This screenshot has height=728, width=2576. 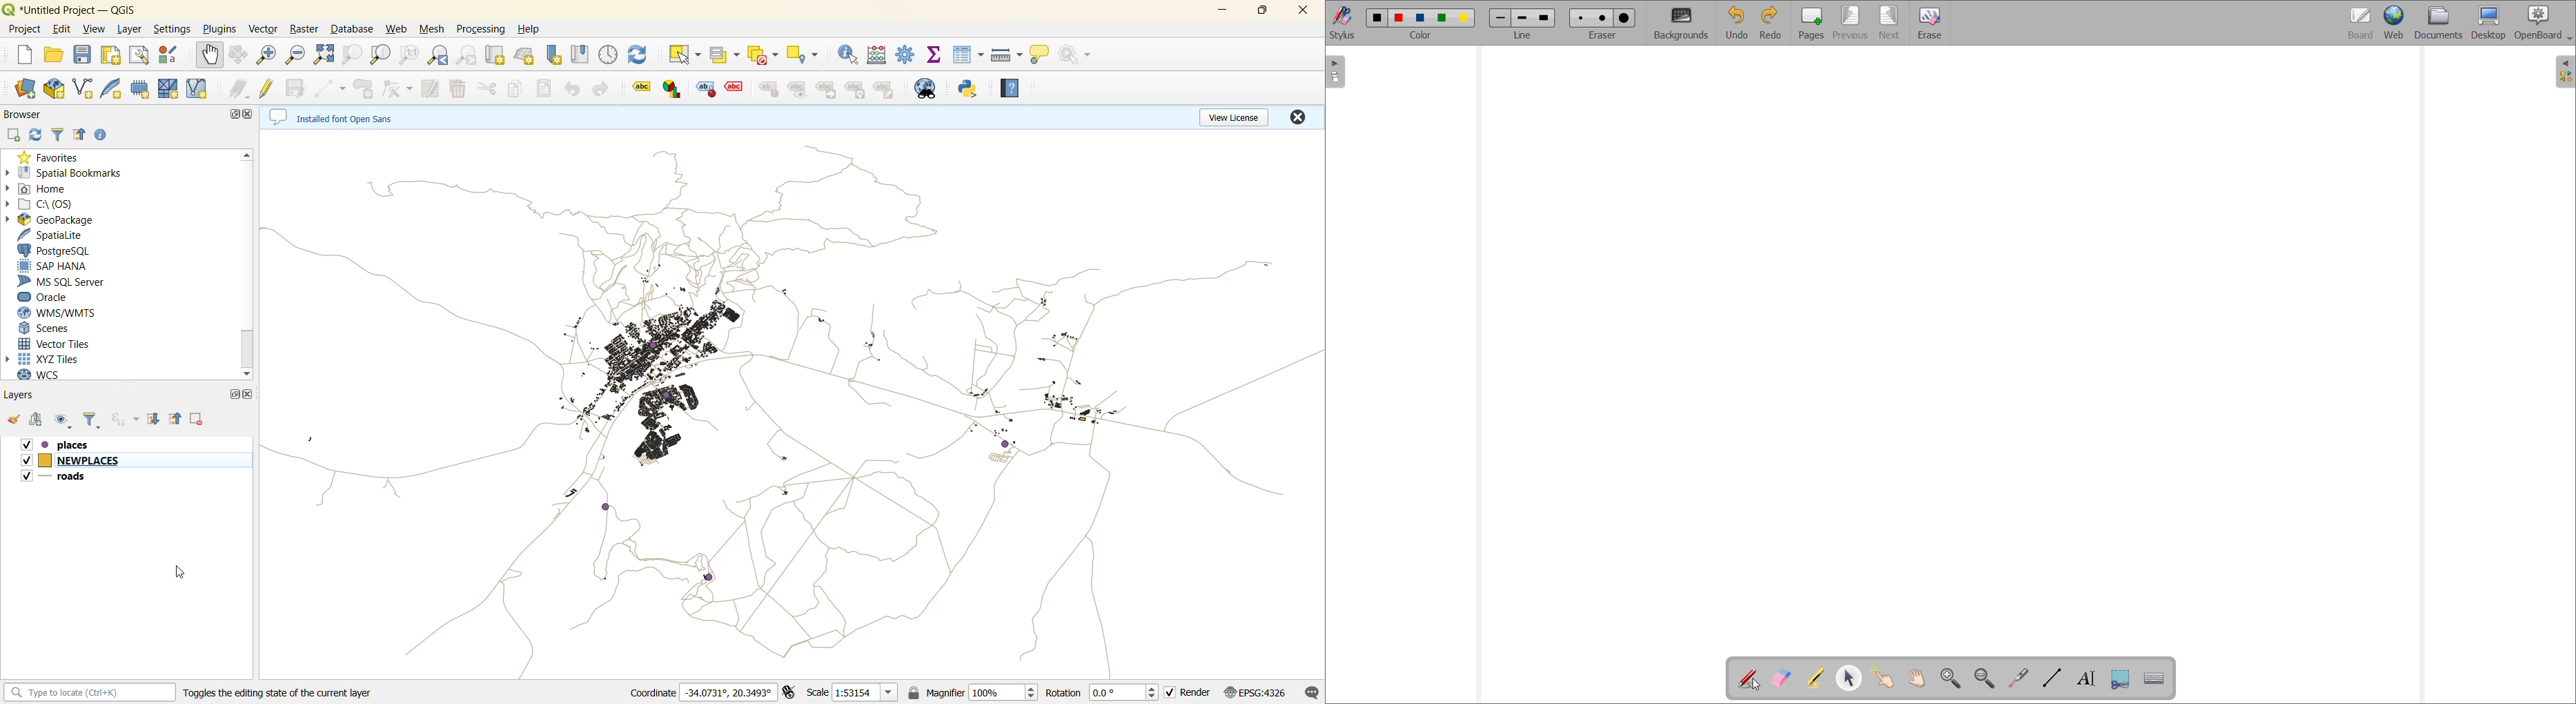 I want to click on filter by expression, so click(x=124, y=420).